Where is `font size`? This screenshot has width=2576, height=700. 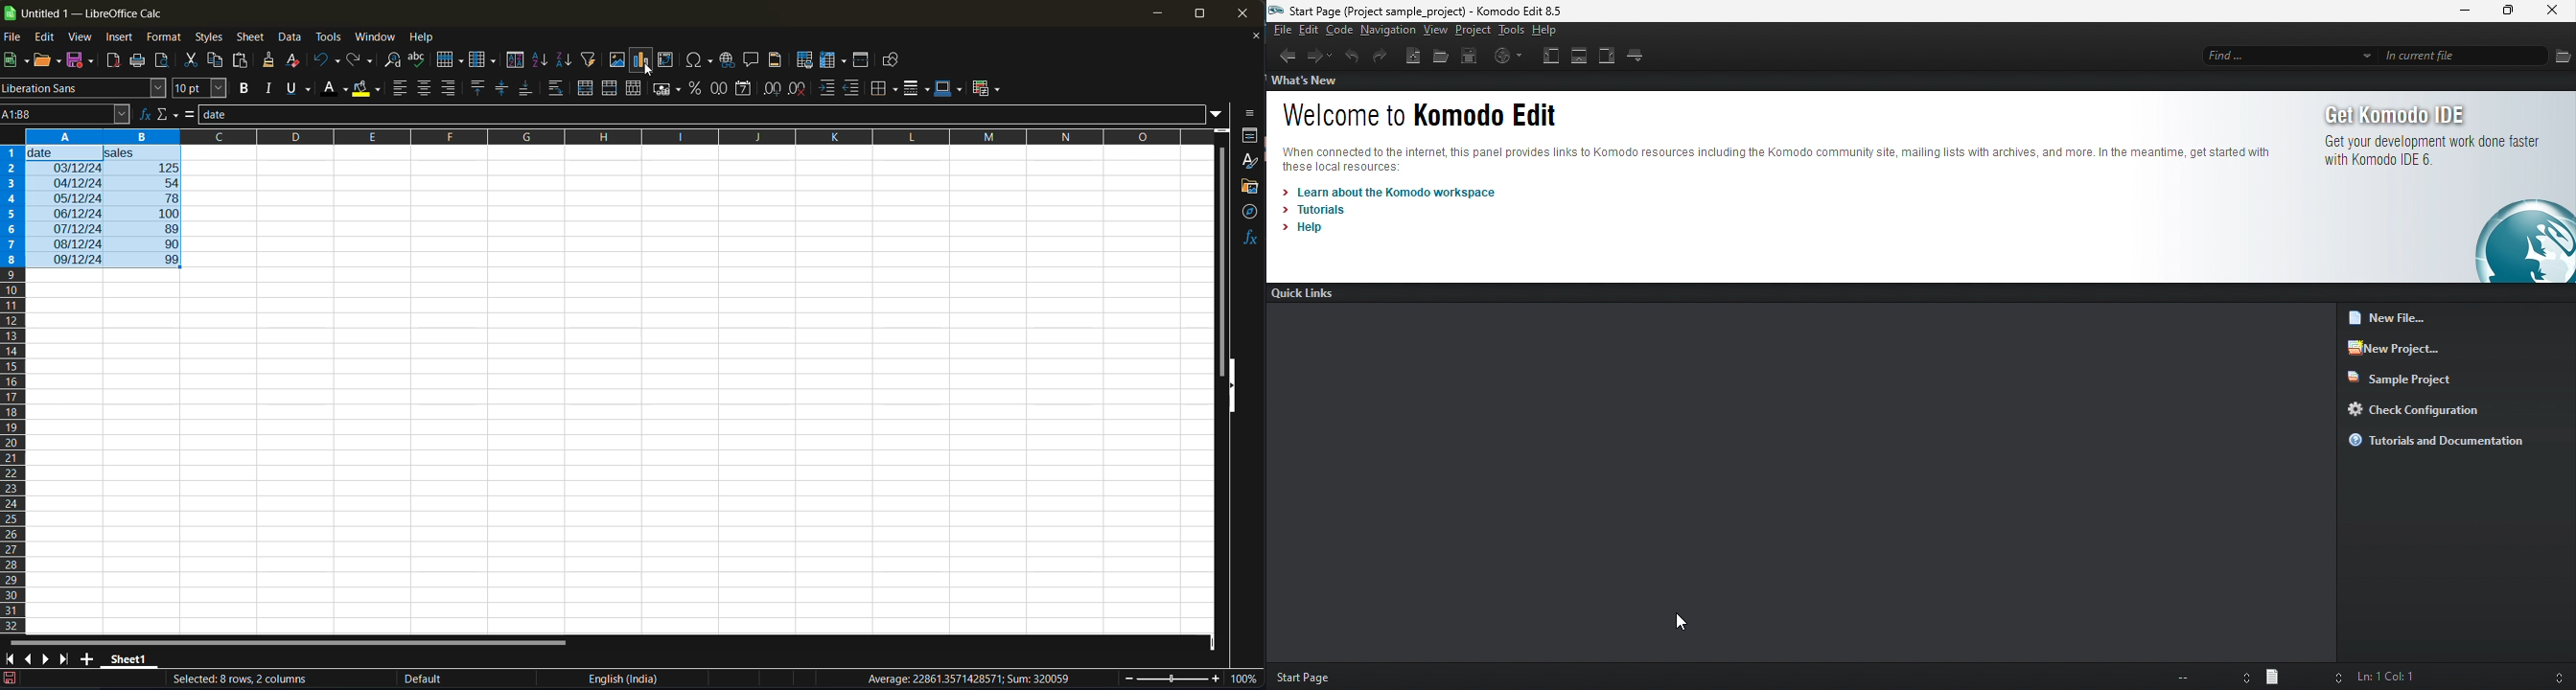
font size is located at coordinates (203, 89).